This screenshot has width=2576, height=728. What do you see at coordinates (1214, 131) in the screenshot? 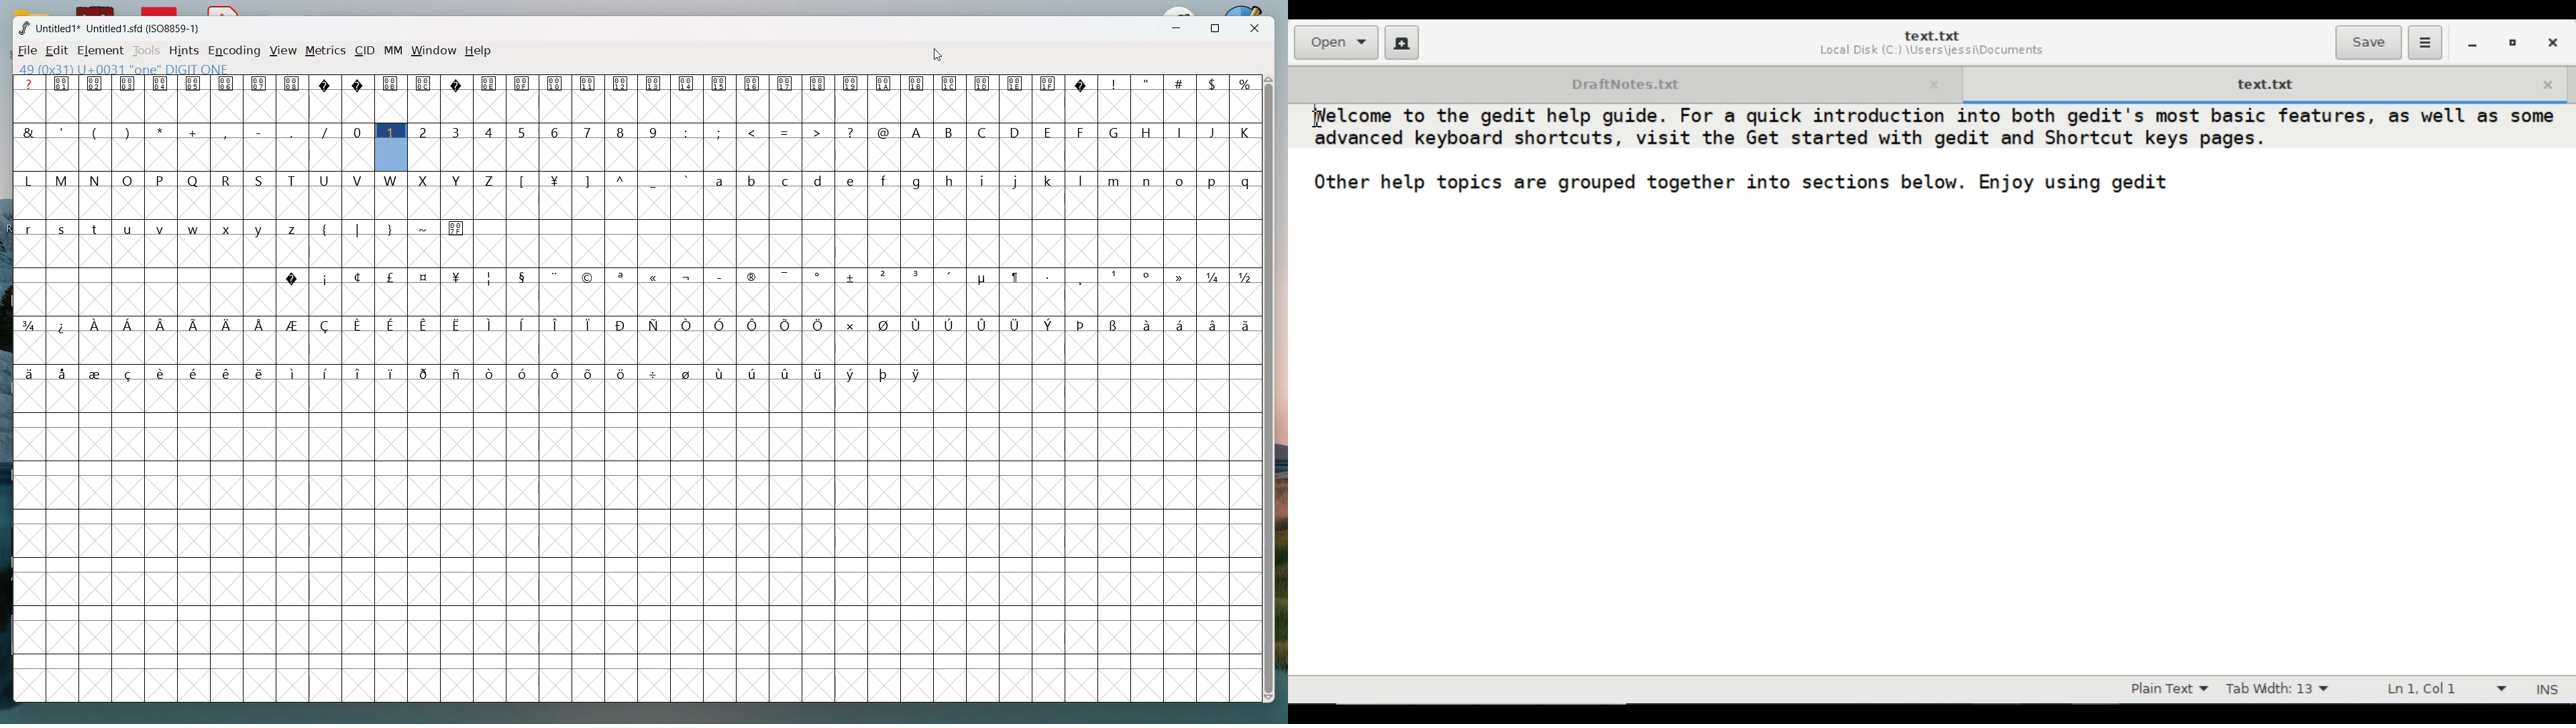
I see `J` at bounding box center [1214, 131].